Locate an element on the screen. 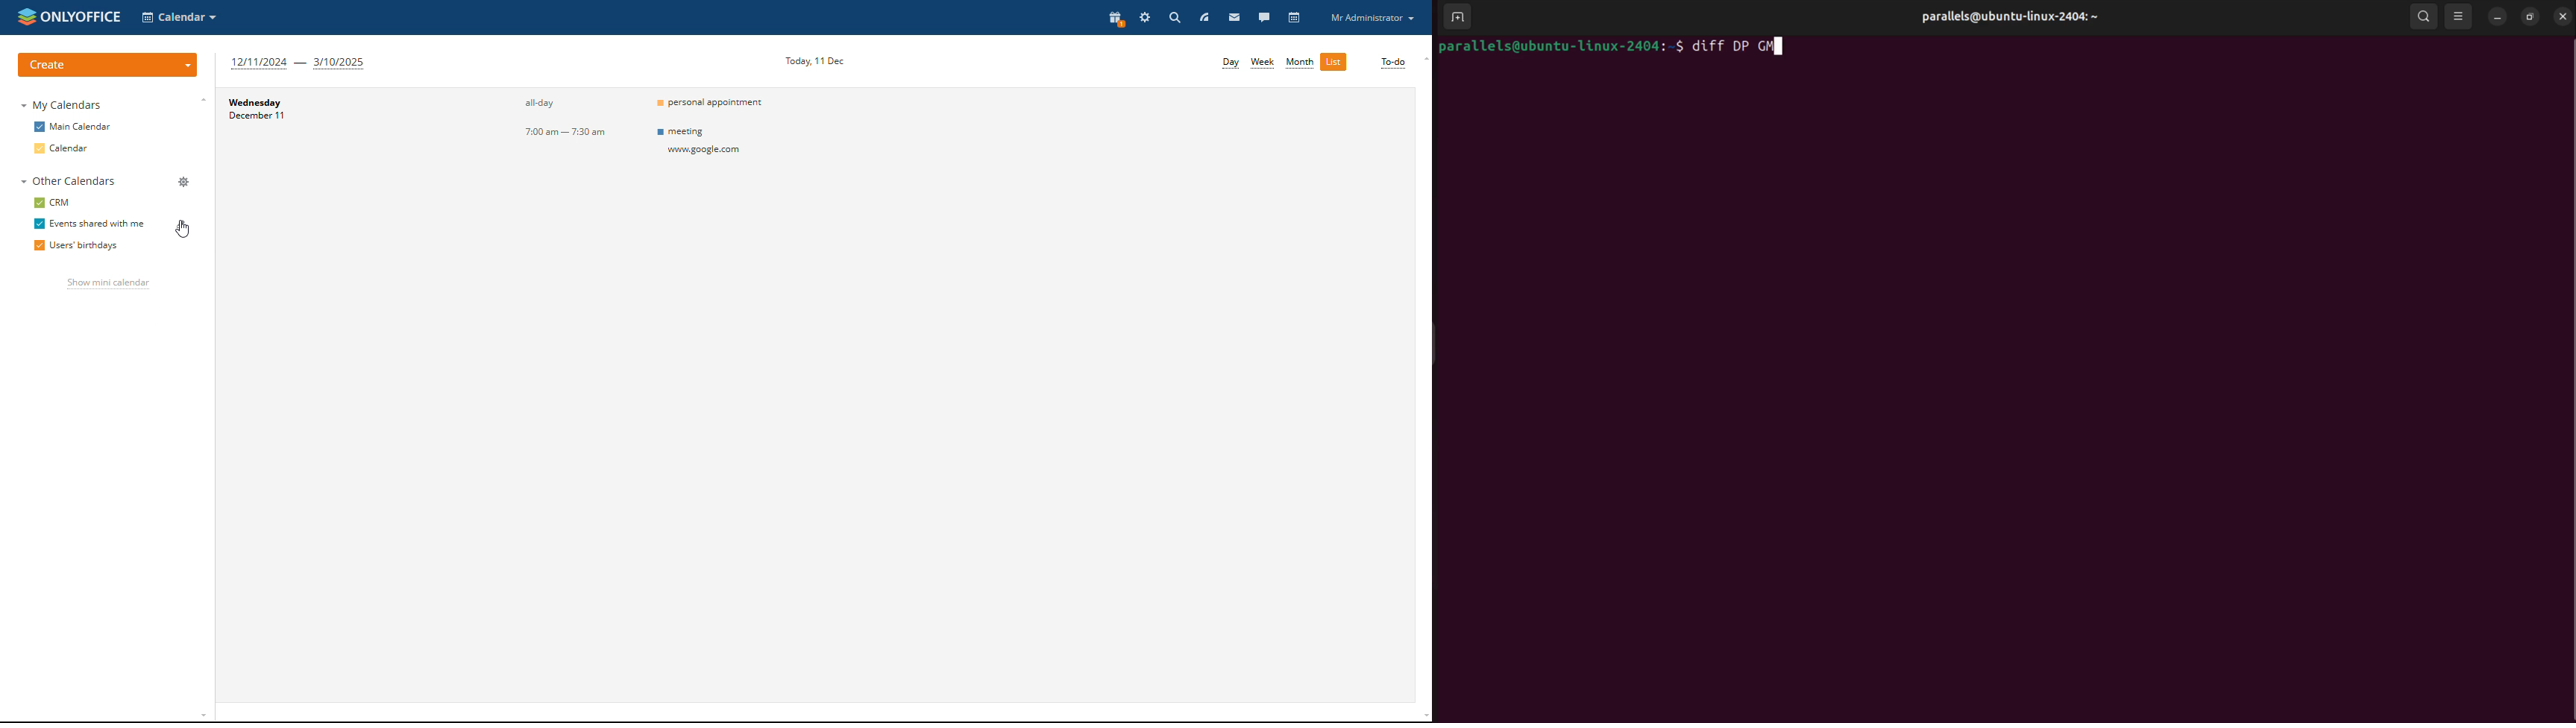  mail is located at coordinates (1234, 16).